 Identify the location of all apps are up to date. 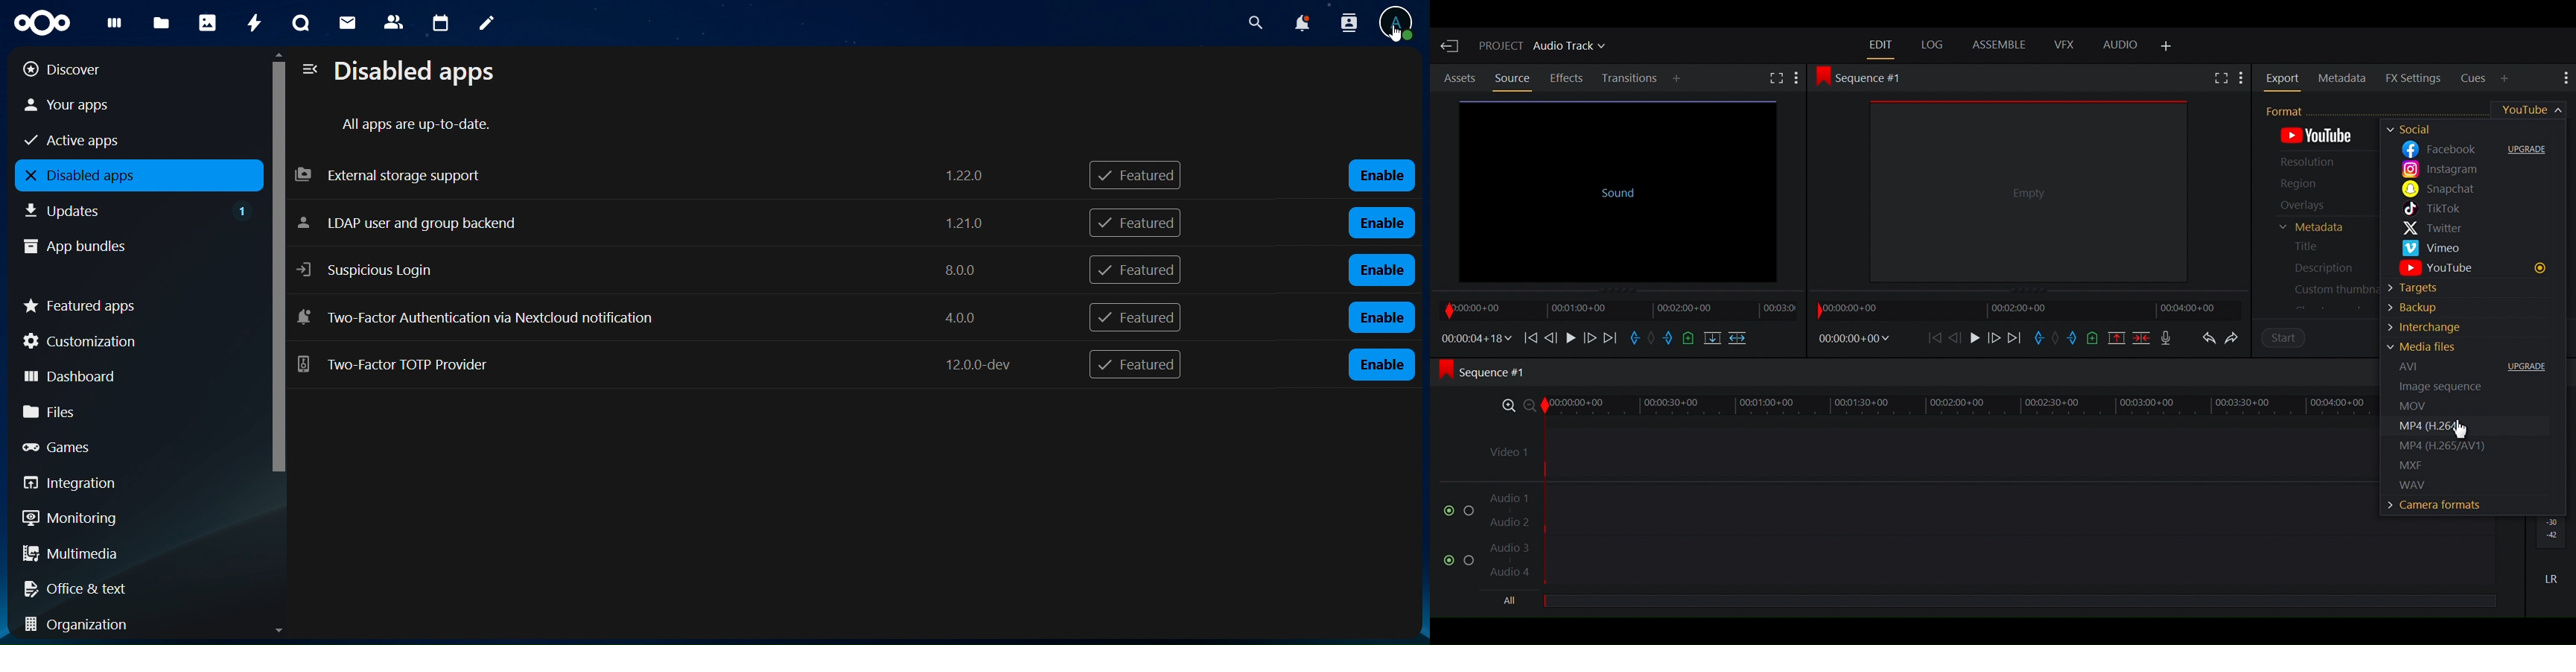
(419, 125).